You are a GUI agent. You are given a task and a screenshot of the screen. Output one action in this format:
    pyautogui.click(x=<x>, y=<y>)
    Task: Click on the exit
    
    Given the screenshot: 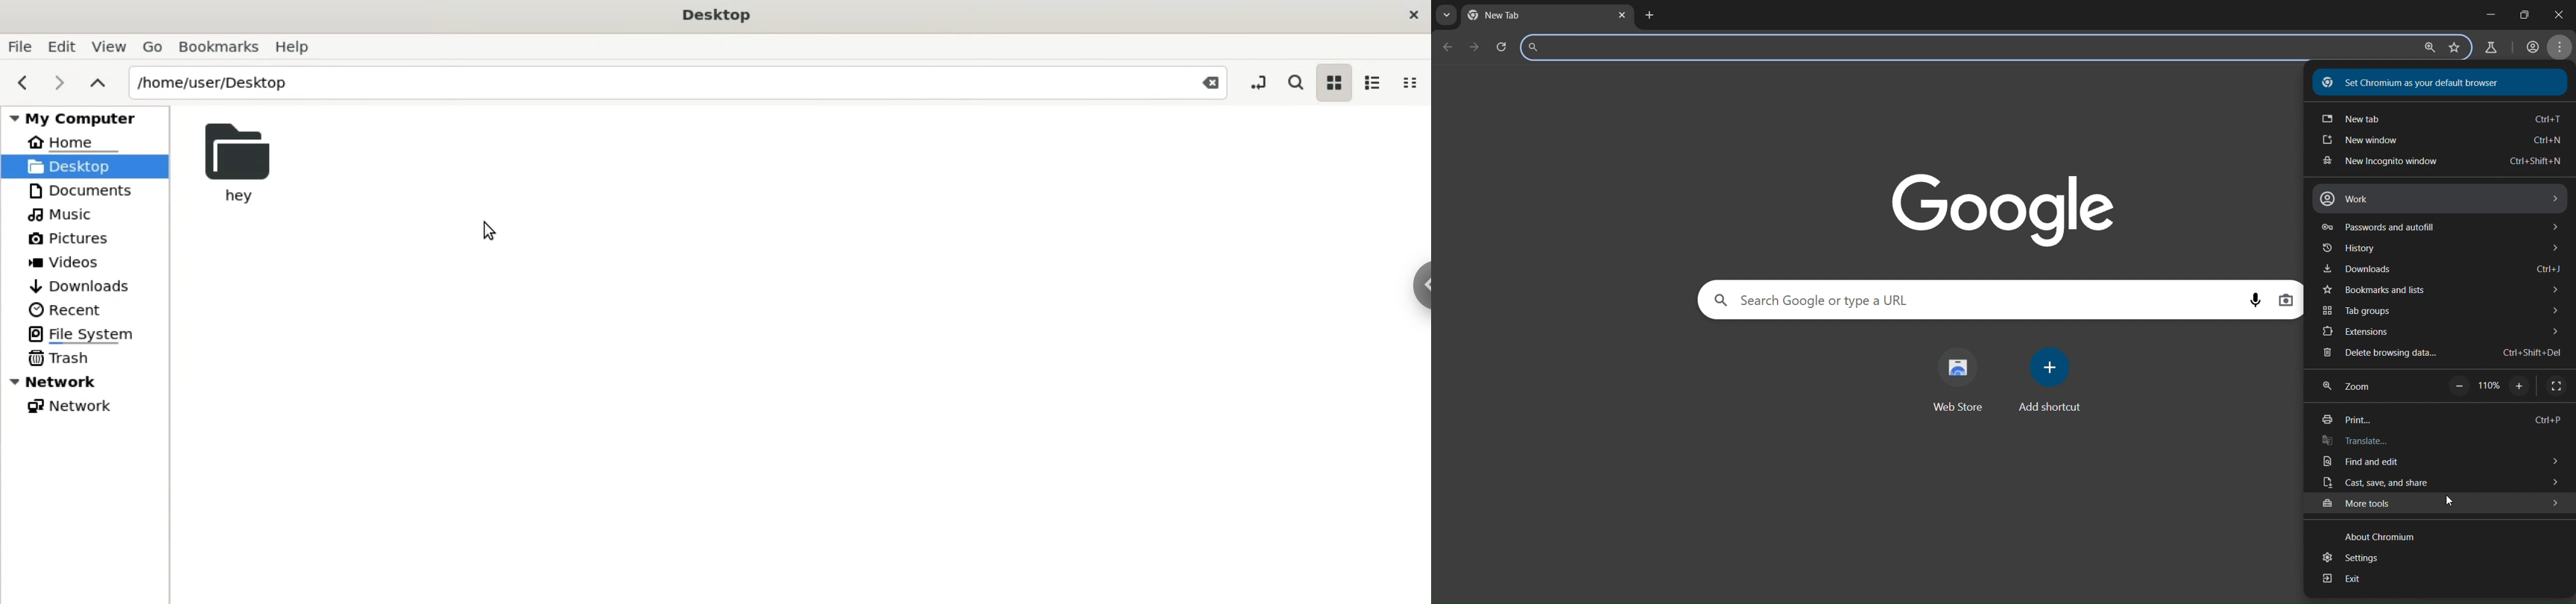 What is the action you would take?
    pyautogui.click(x=2347, y=579)
    